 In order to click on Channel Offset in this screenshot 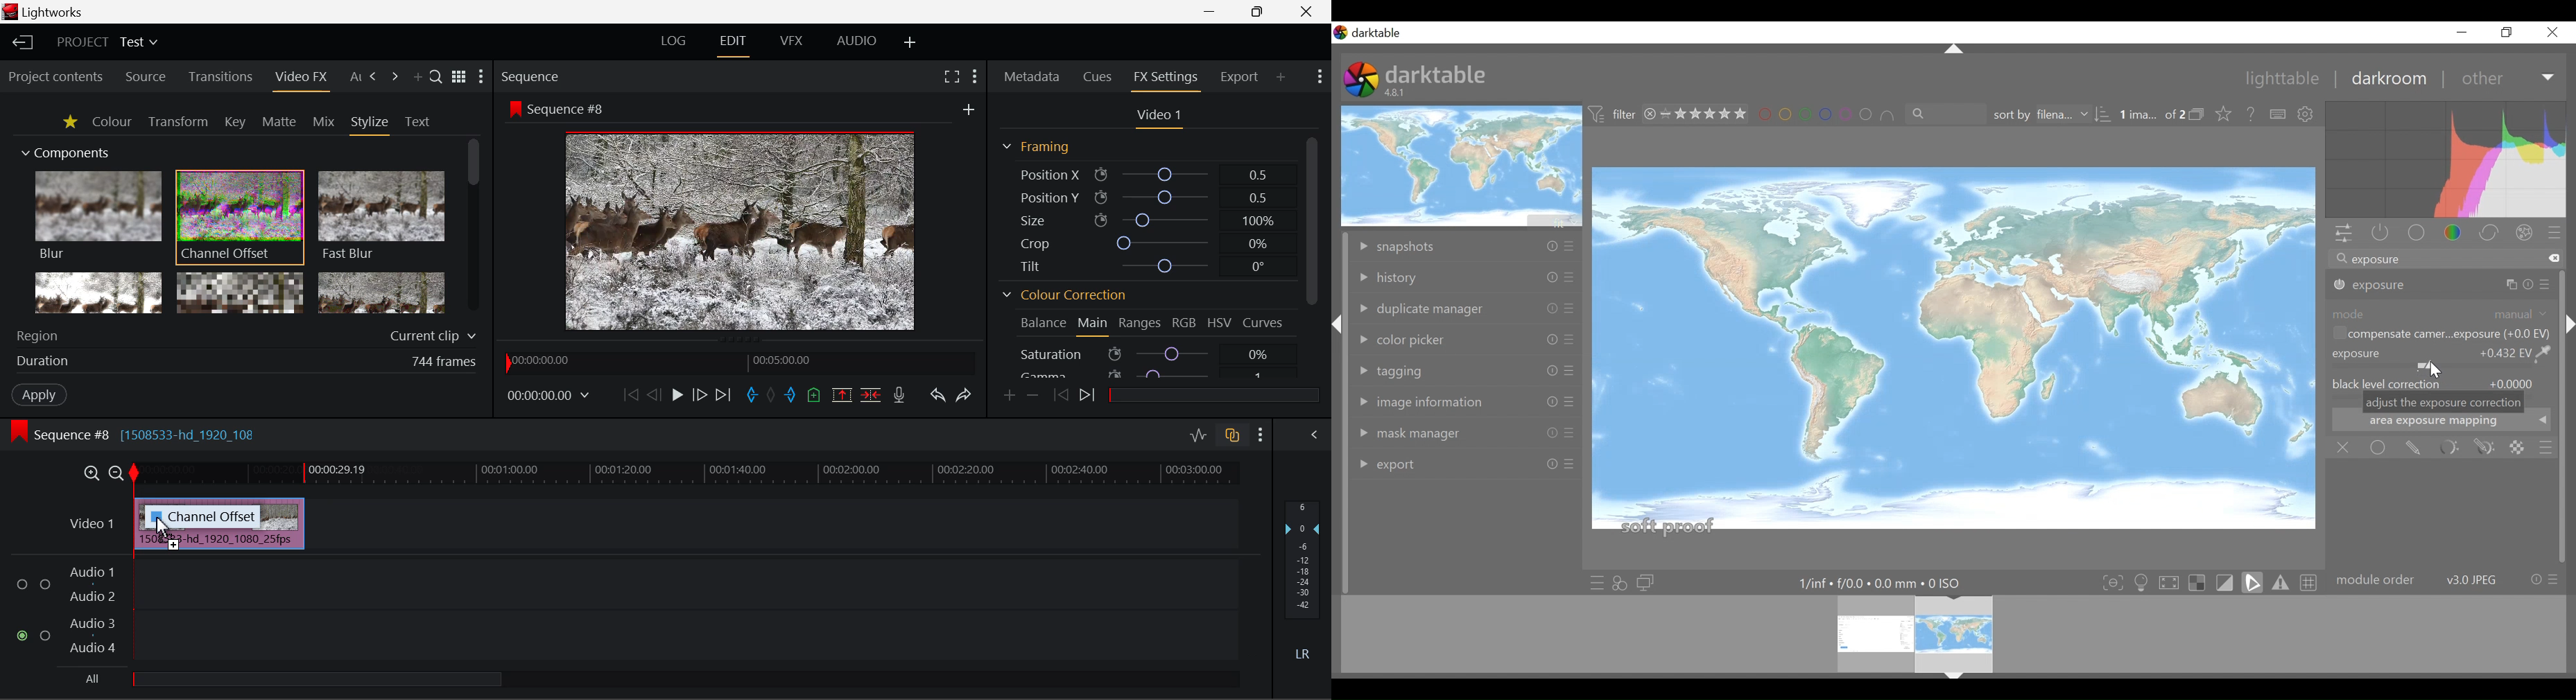, I will do `click(240, 218)`.